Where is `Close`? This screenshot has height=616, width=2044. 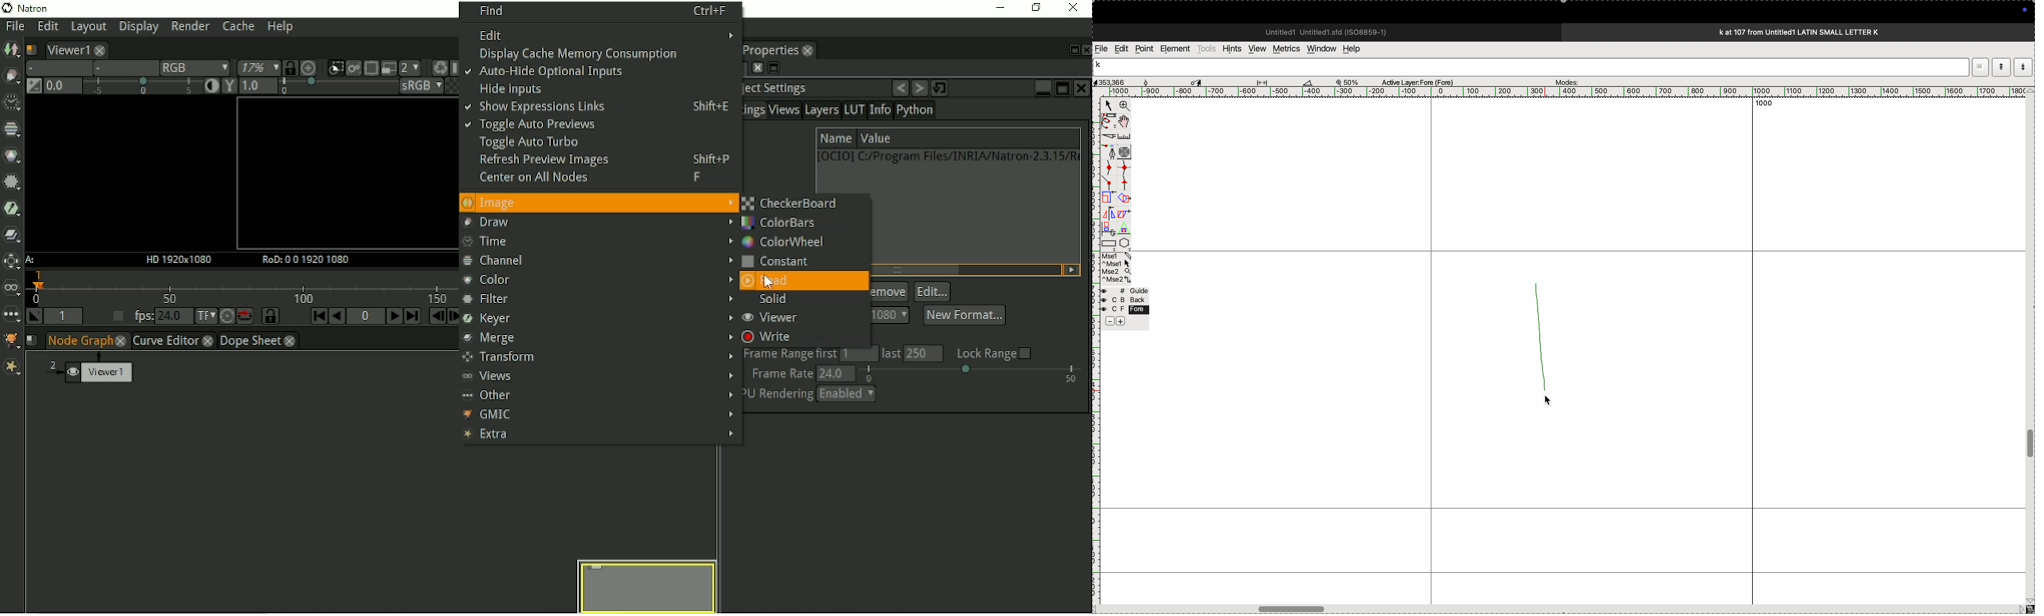
Close is located at coordinates (1085, 50).